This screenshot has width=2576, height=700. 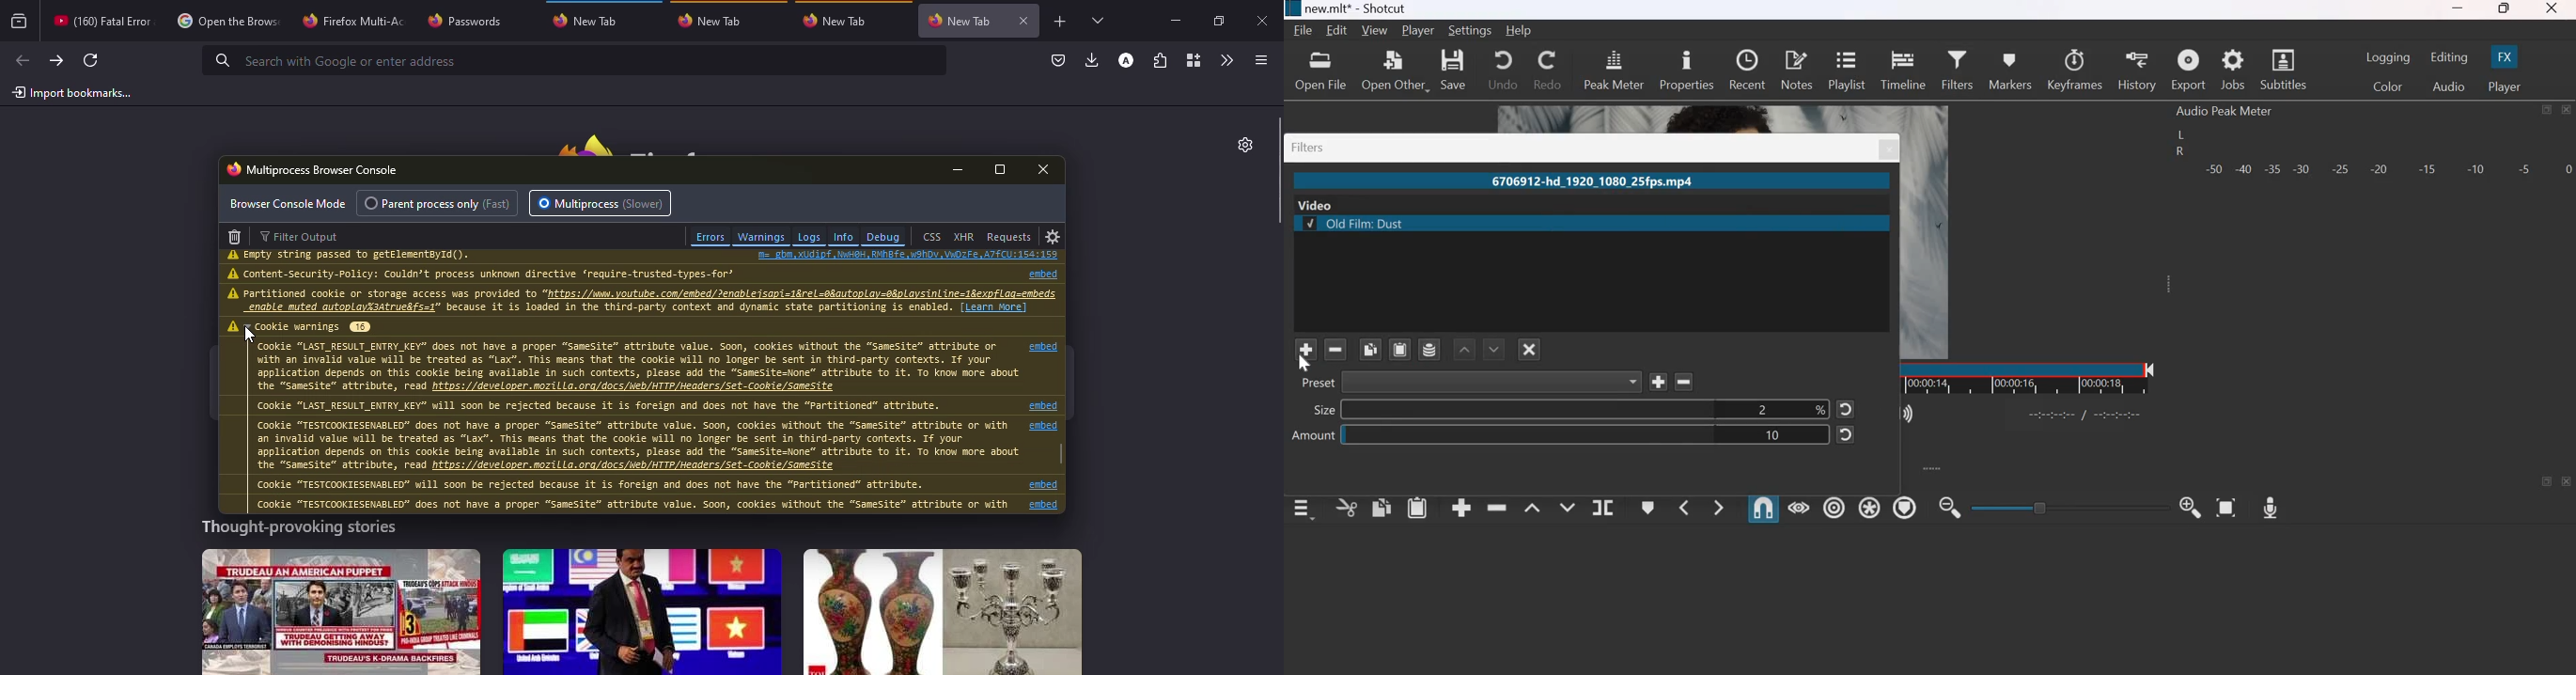 I want to click on minimize, so click(x=1172, y=18).